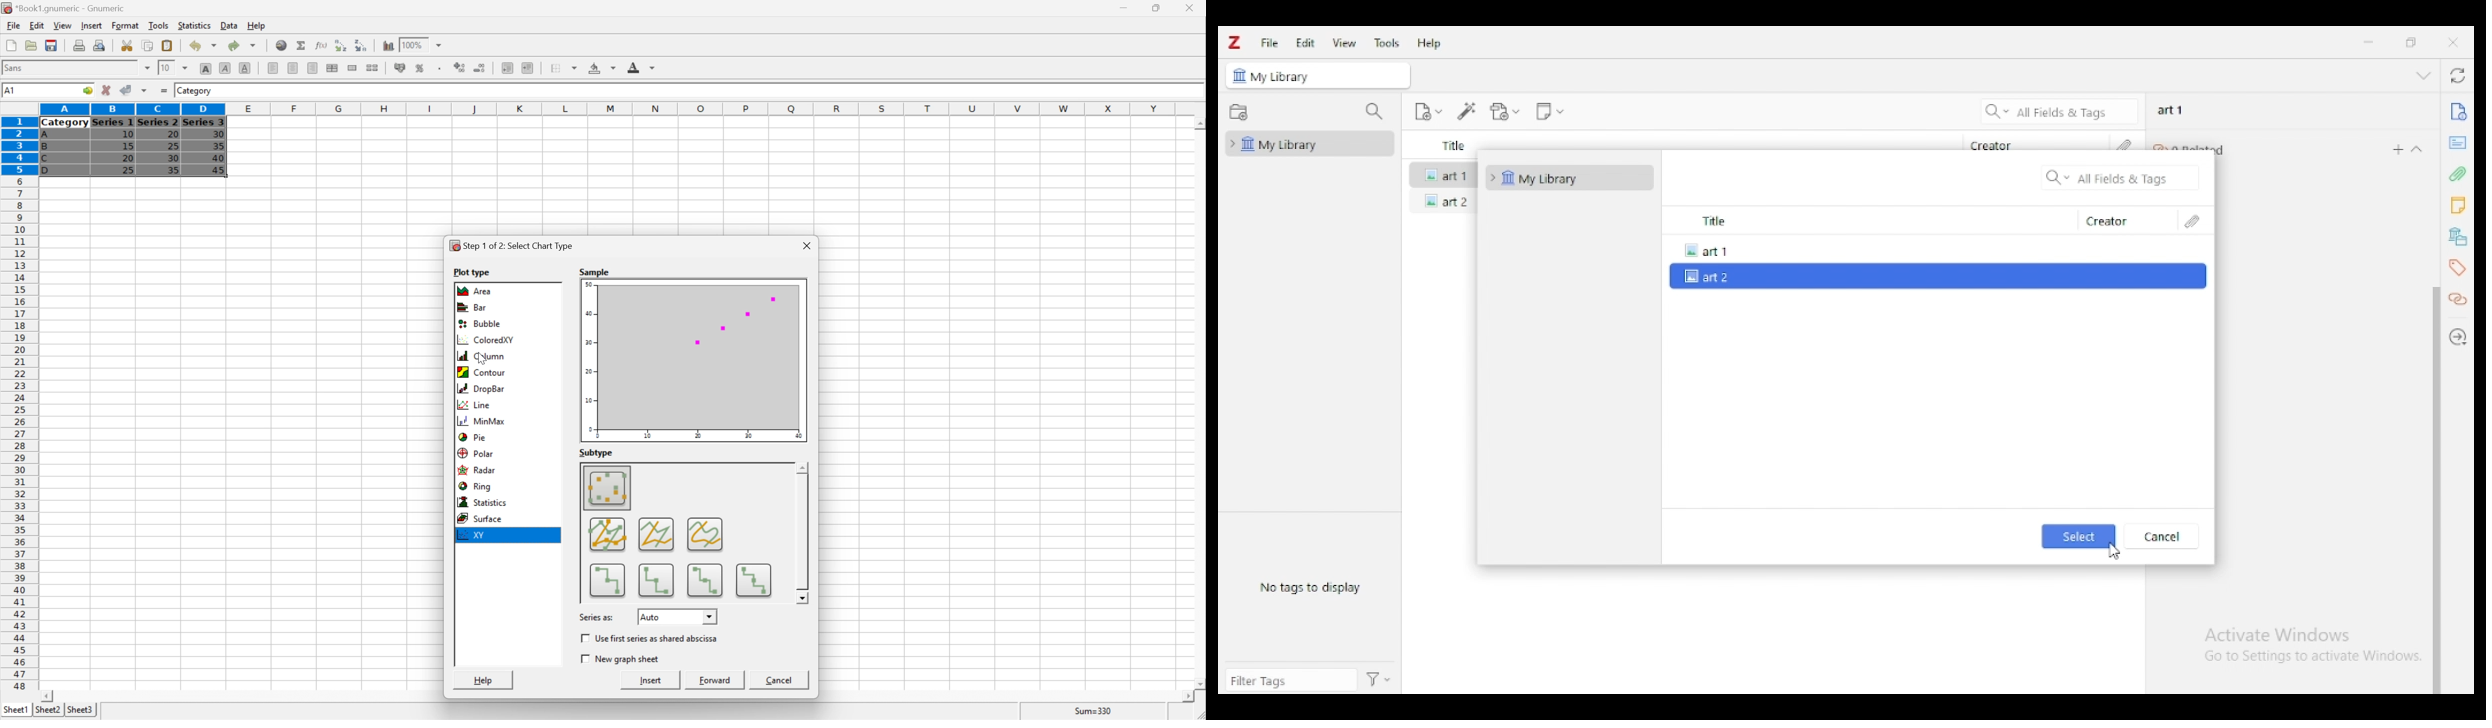  Describe the element at coordinates (1992, 145) in the screenshot. I see `creator` at that location.